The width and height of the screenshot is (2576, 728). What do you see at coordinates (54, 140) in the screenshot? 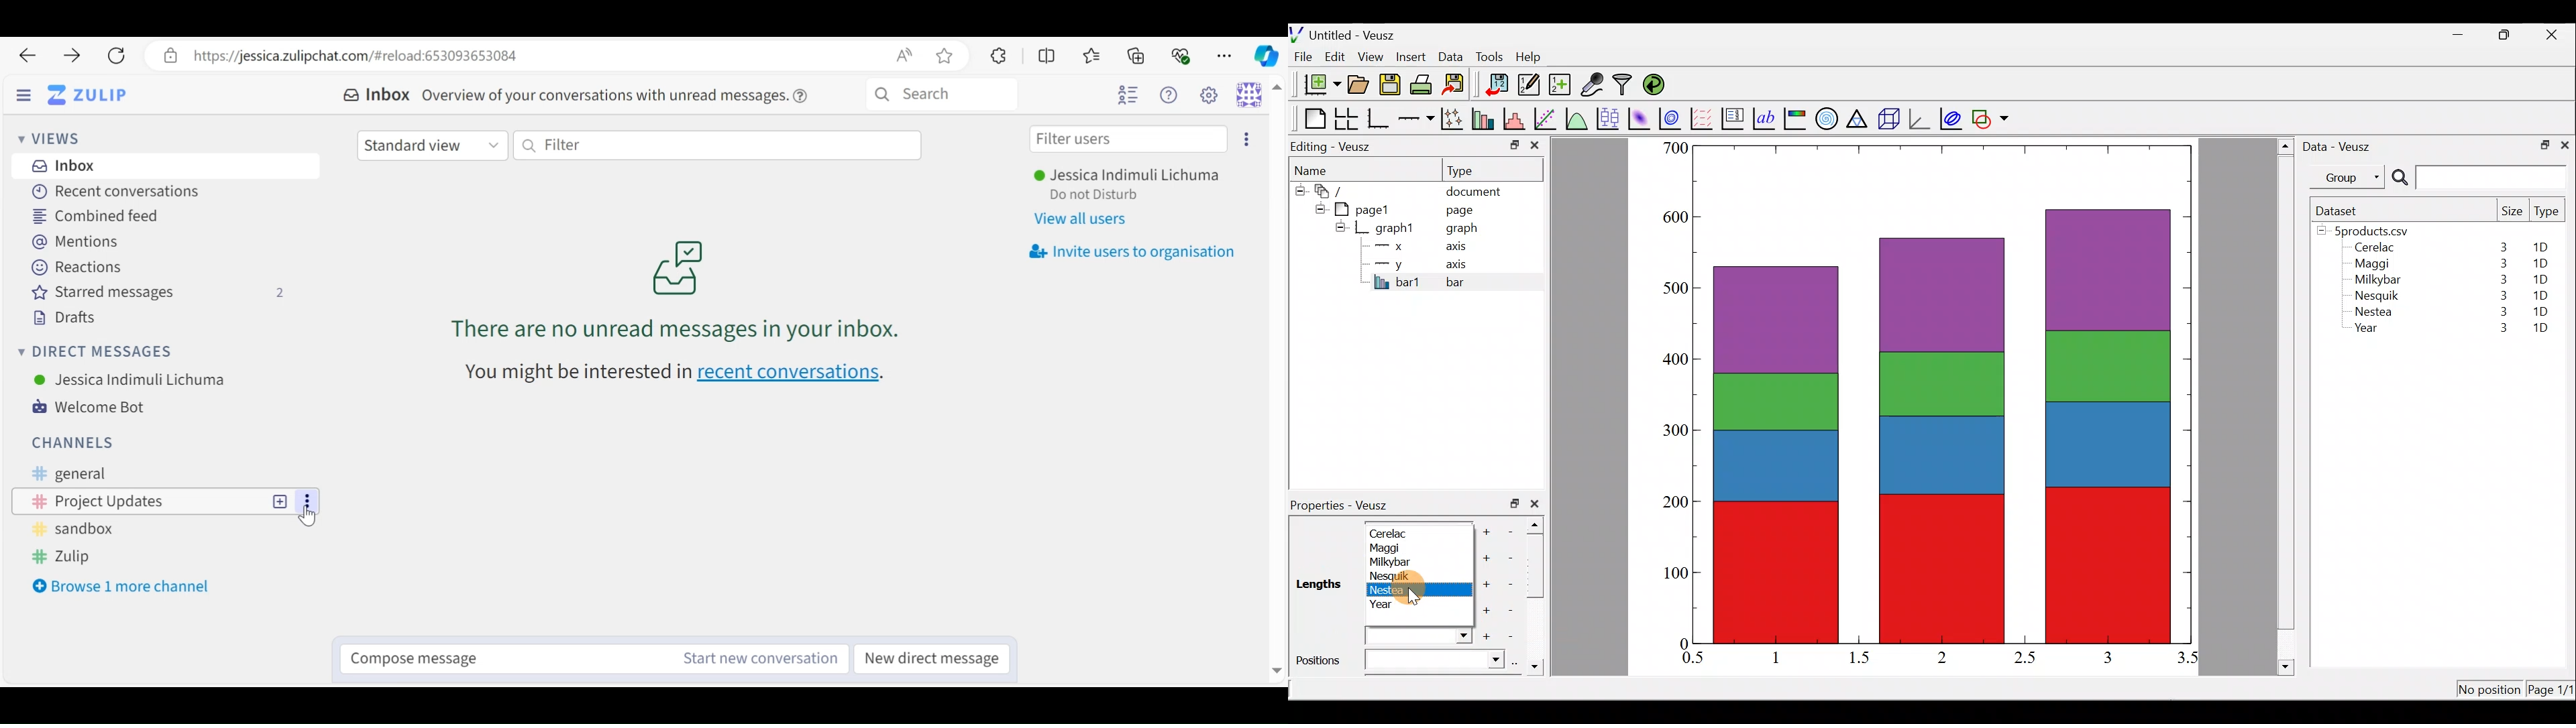
I see `Views` at bounding box center [54, 140].